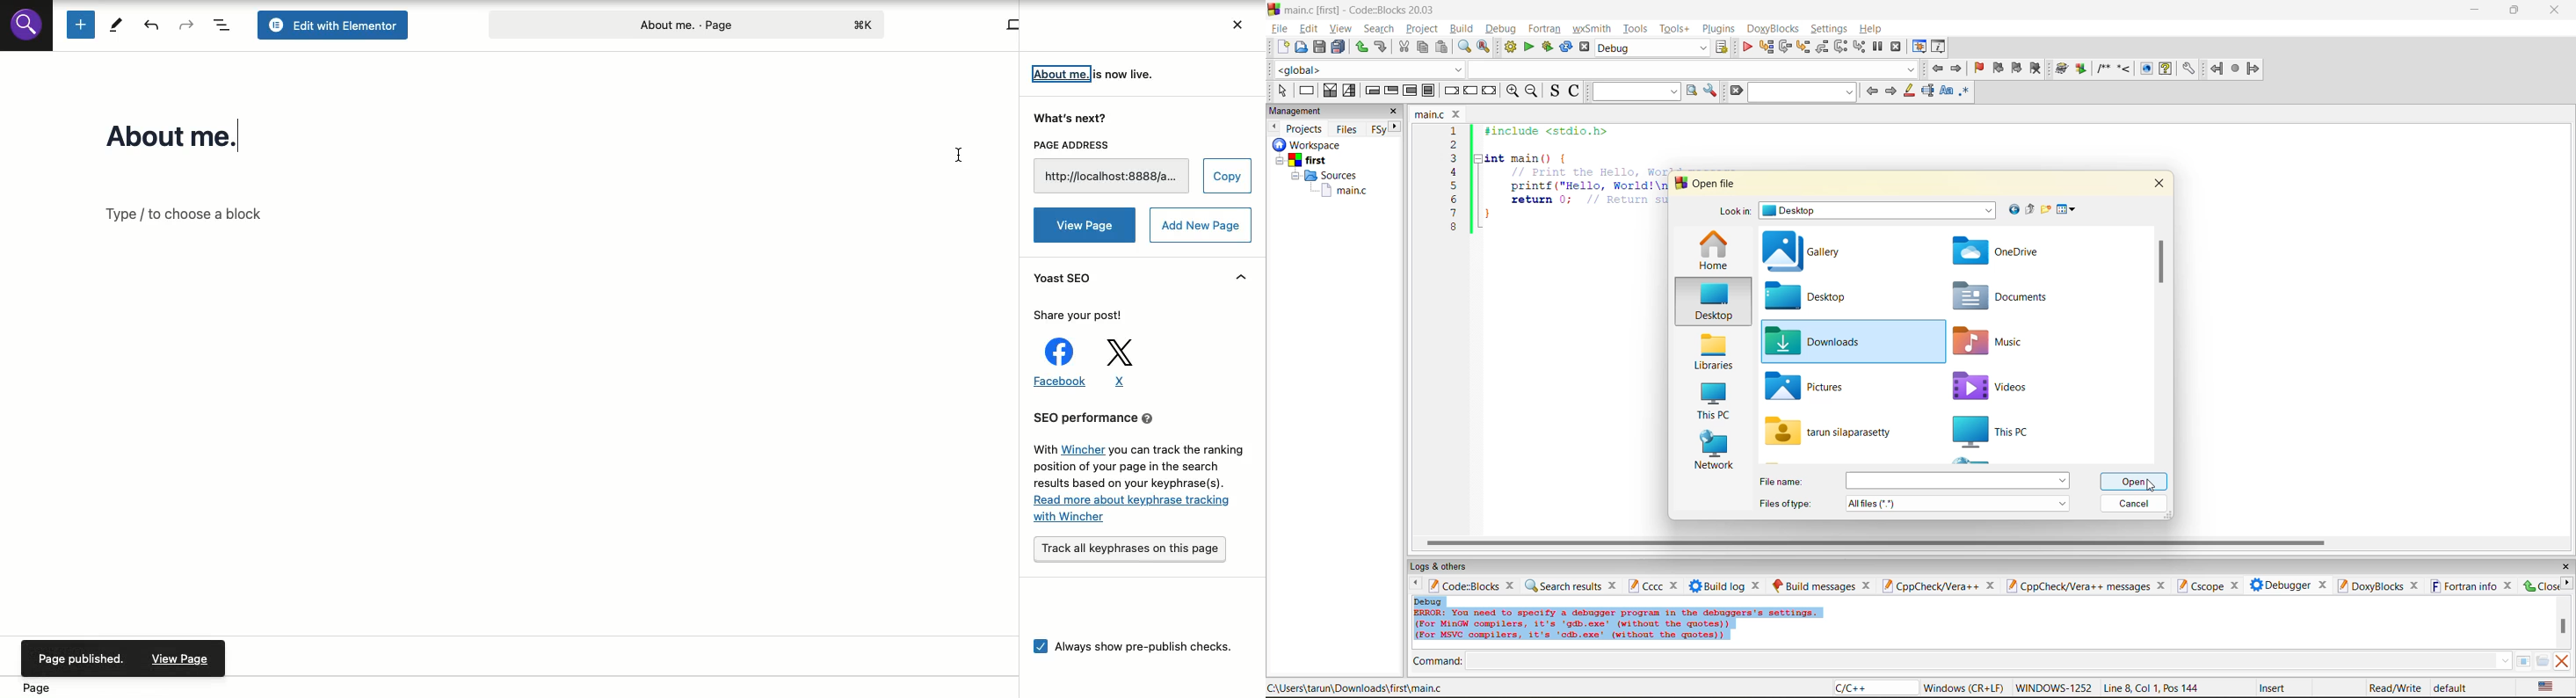 The width and height of the screenshot is (2576, 700). What do you see at coordinates (2547, 686) in the screenshot?
I see `text language` at bounding box center [2547, 686].